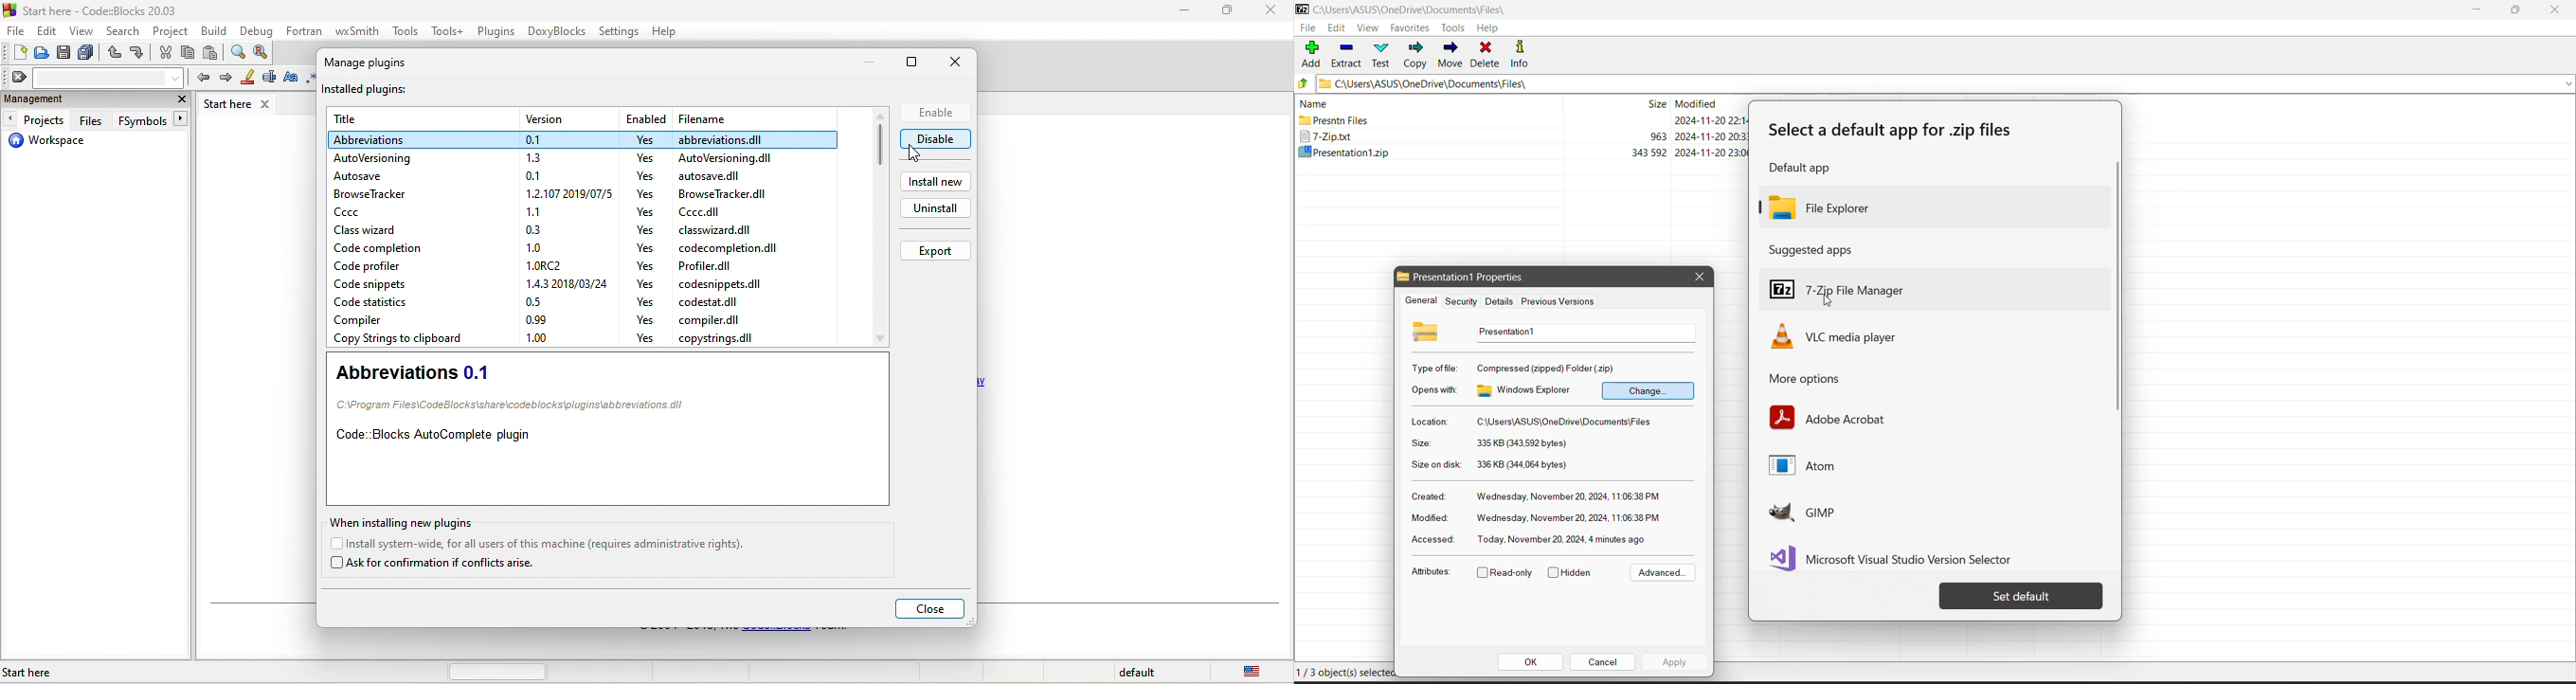  Describe the element at coordinates (2114, 289) in the screenshot. I see `Vertical Scroll Bar` at that location.